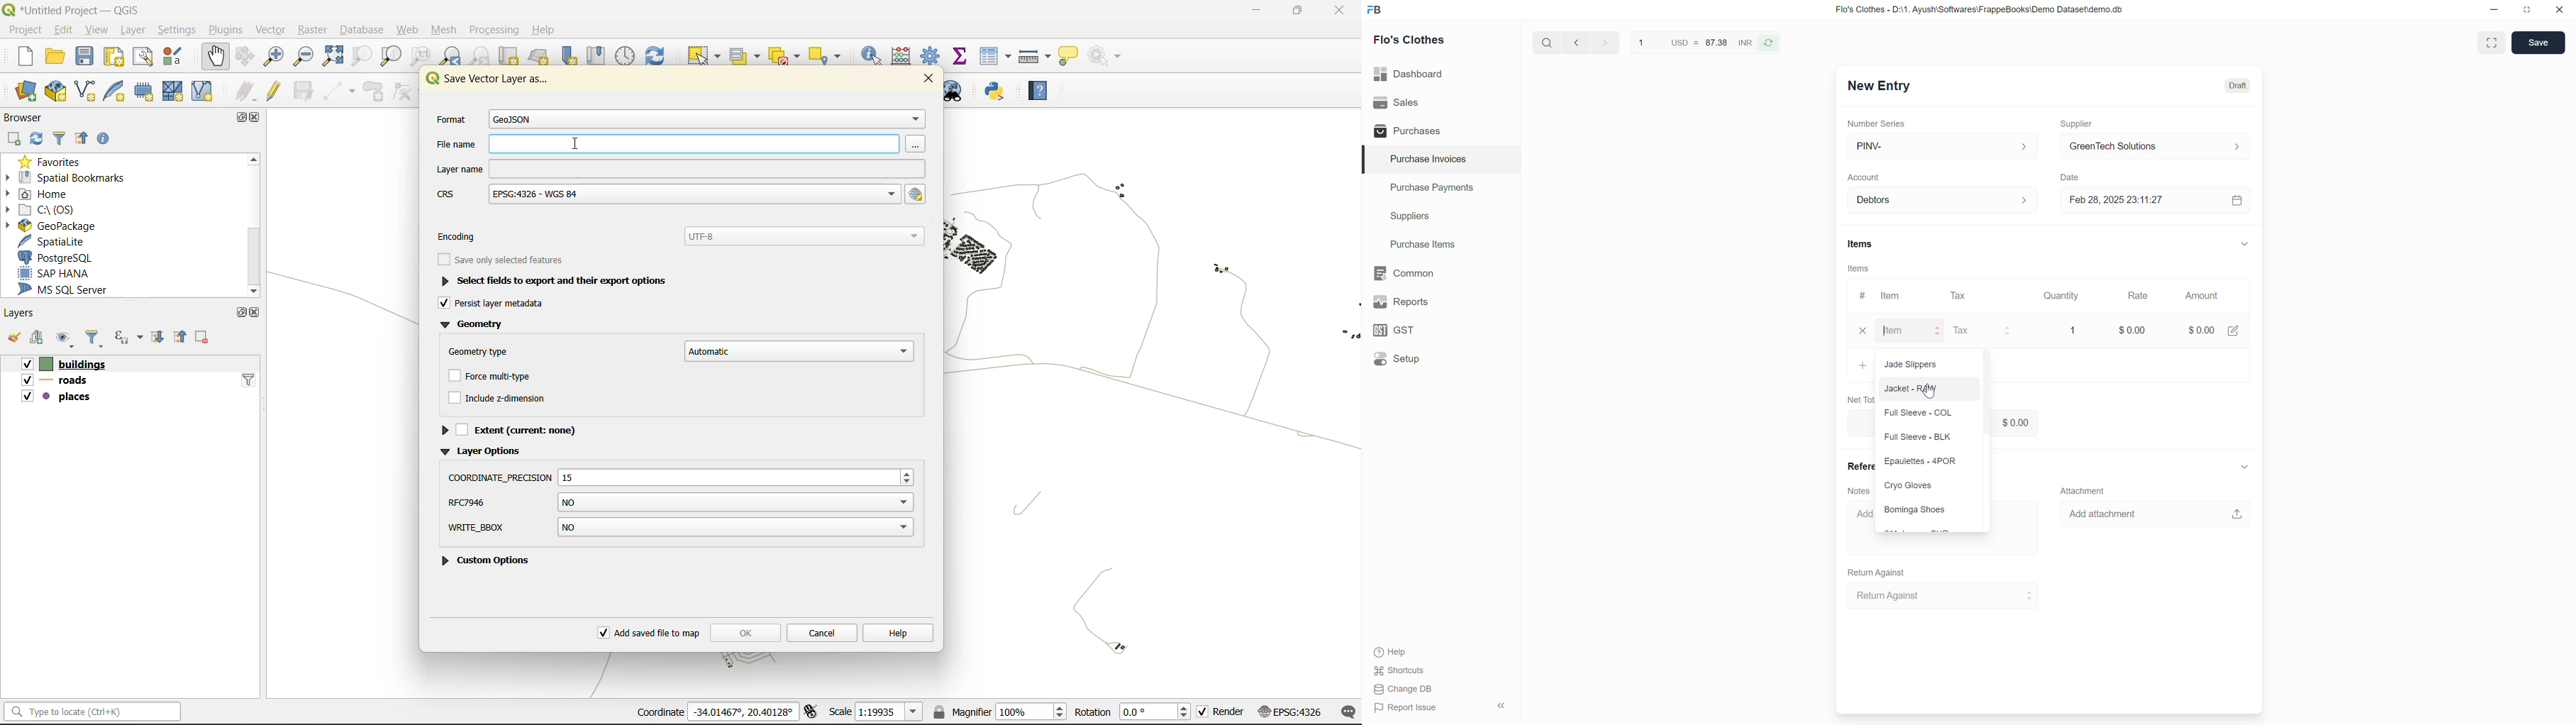 The image size is (2576, 728). I want to click on Draft, so click(2237, 86).